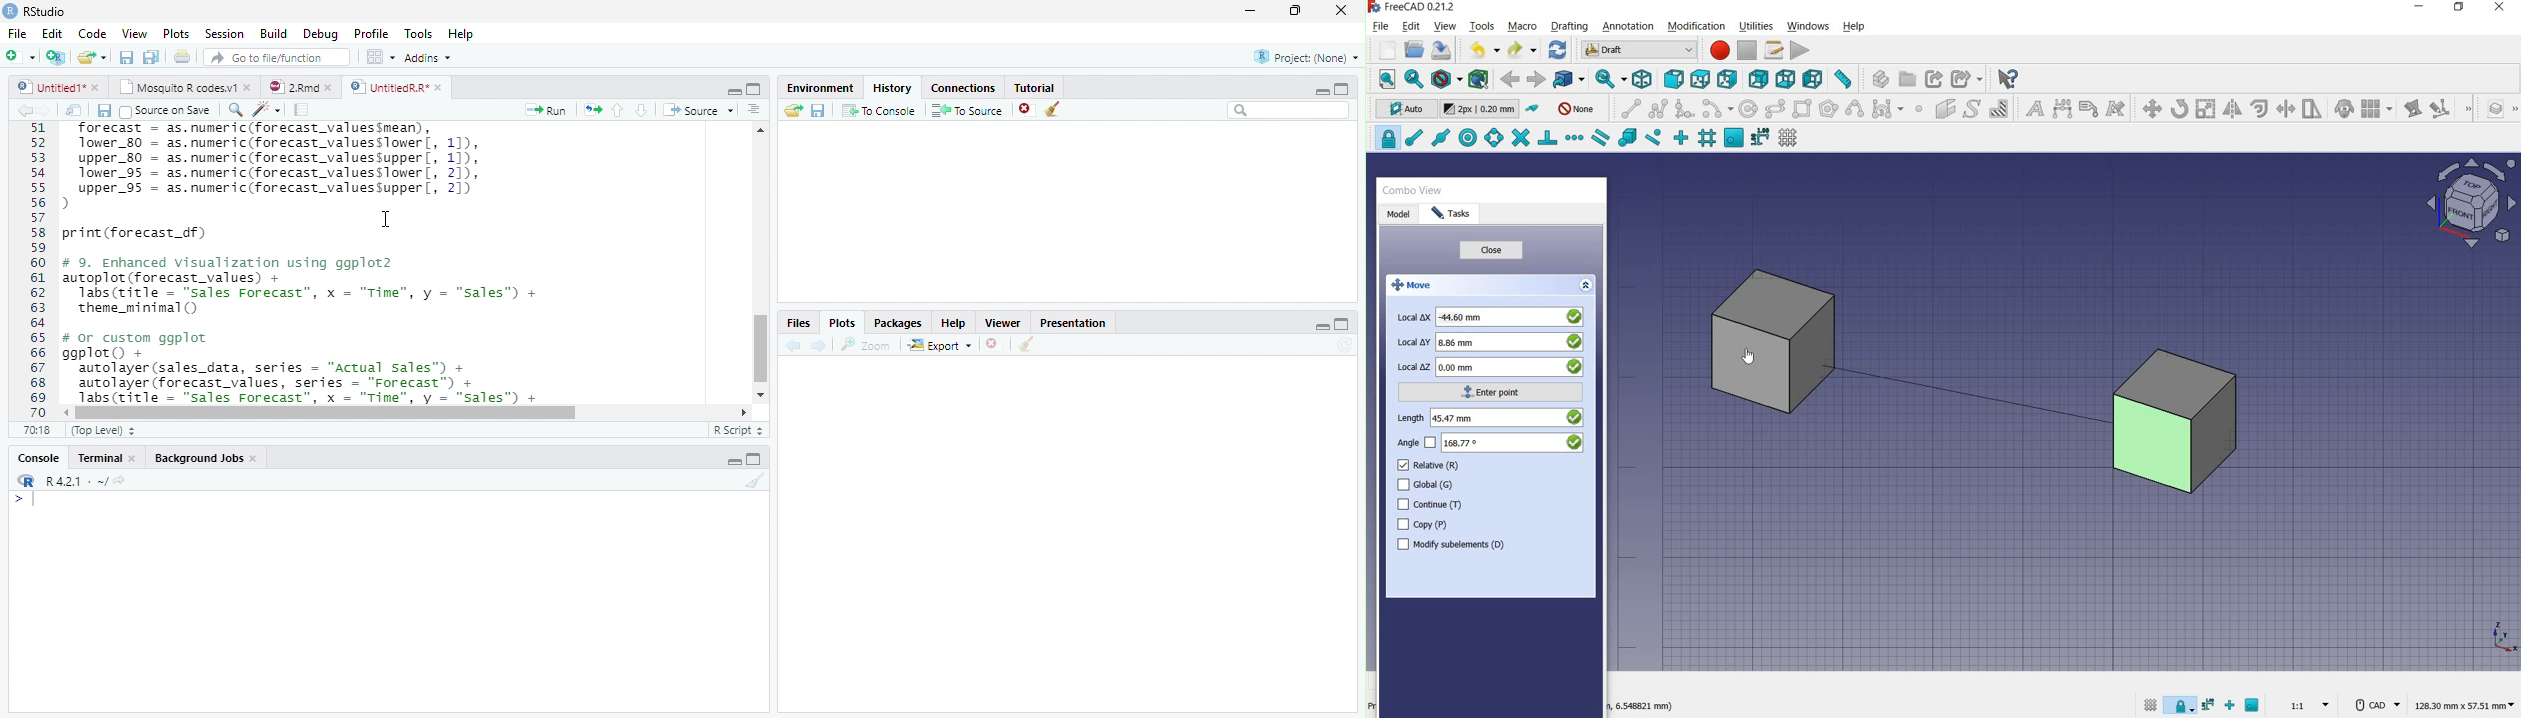  I want to click on View, so click(133, 34).